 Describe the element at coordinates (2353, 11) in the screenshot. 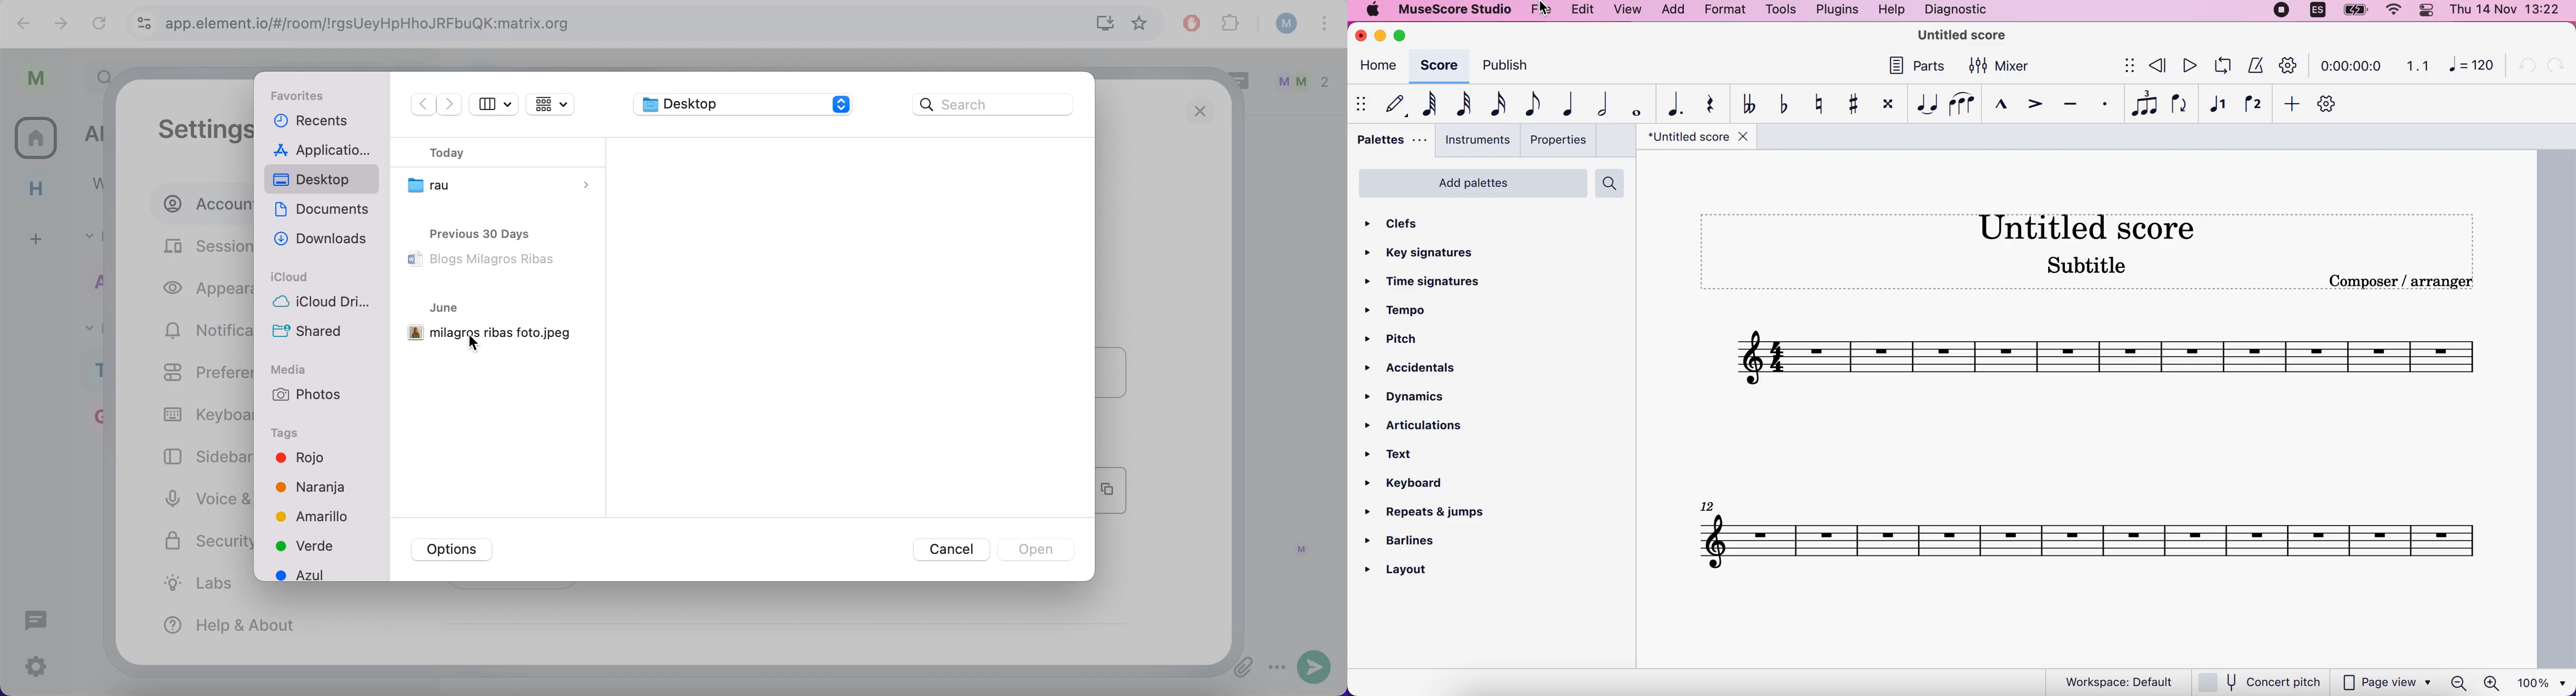

I see `battery` at that location.